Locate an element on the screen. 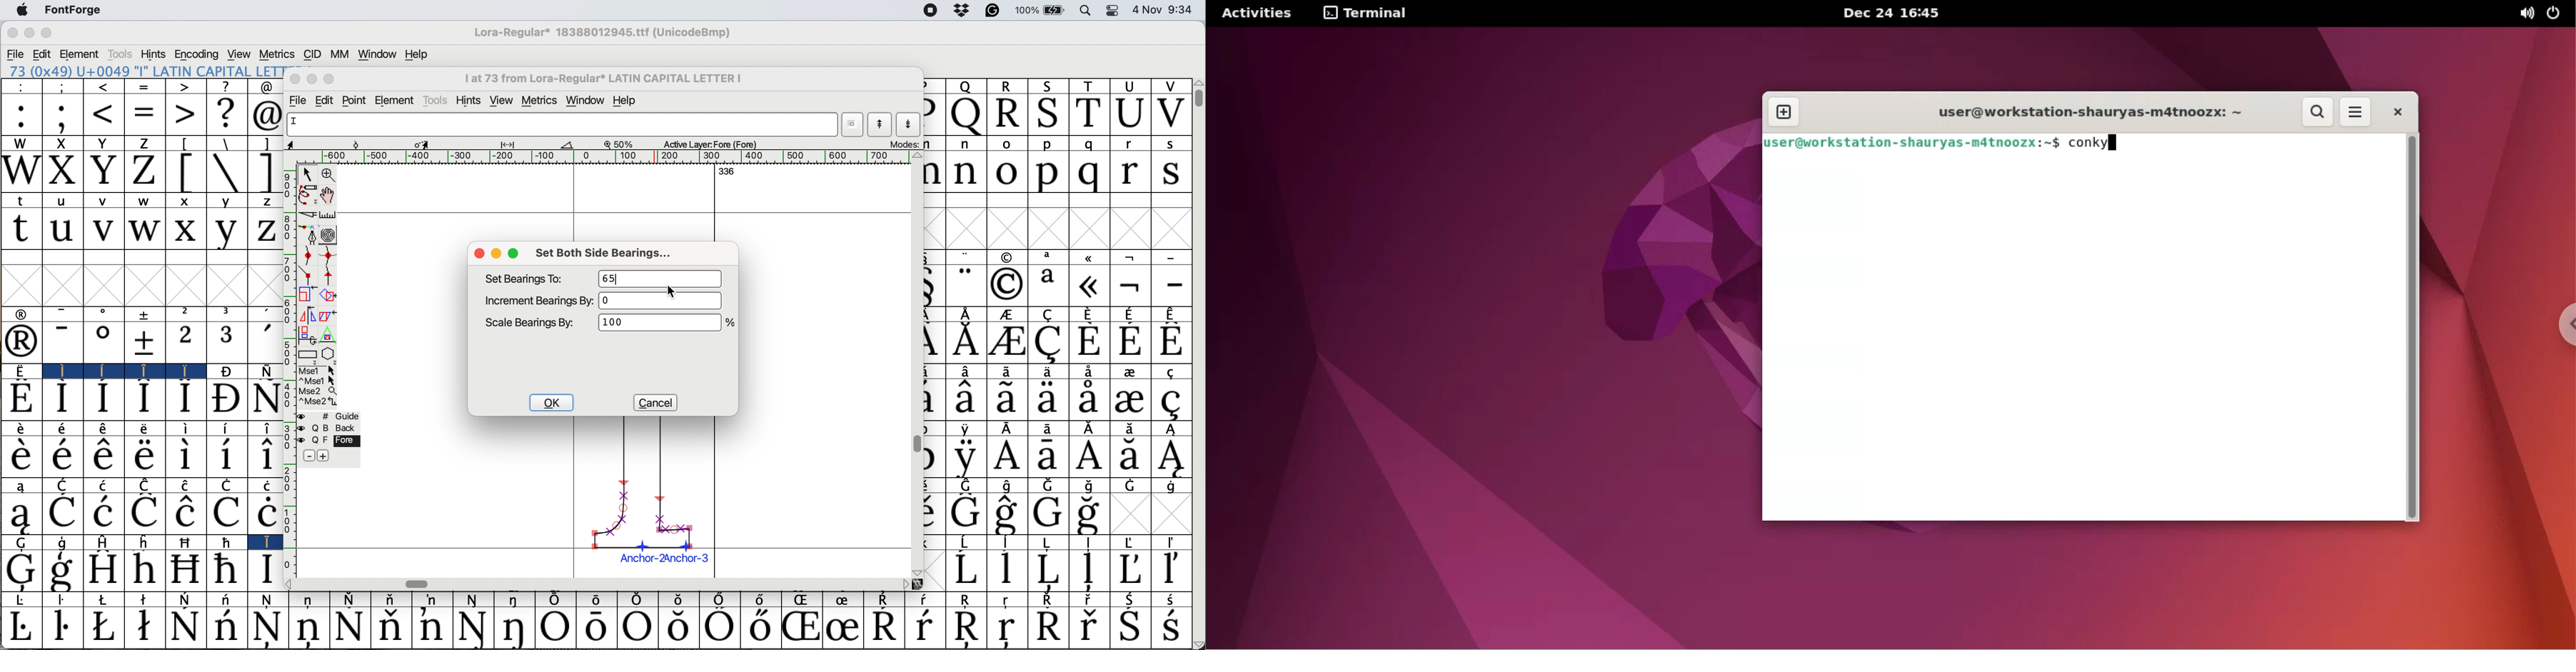 Image resolution: width=2576 pixels, height=672 pixels. Symbol is located at coordinates (1173, 429).